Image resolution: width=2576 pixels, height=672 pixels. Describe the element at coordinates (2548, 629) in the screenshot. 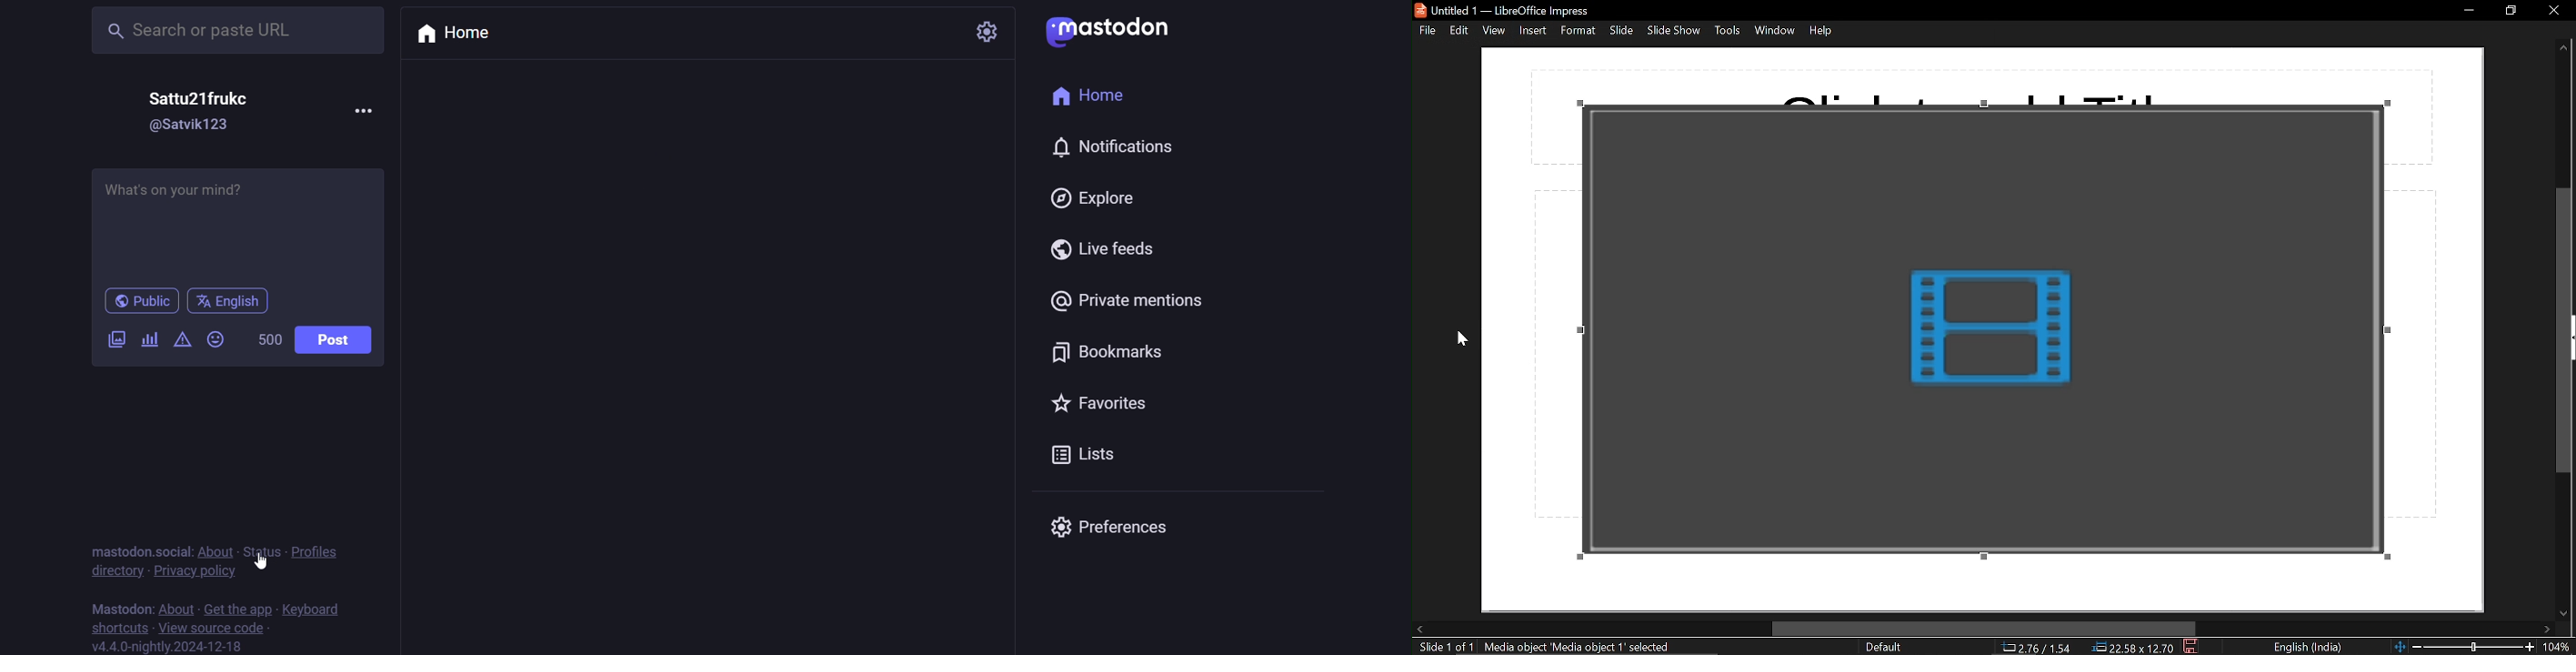

I see `move right` at that location.